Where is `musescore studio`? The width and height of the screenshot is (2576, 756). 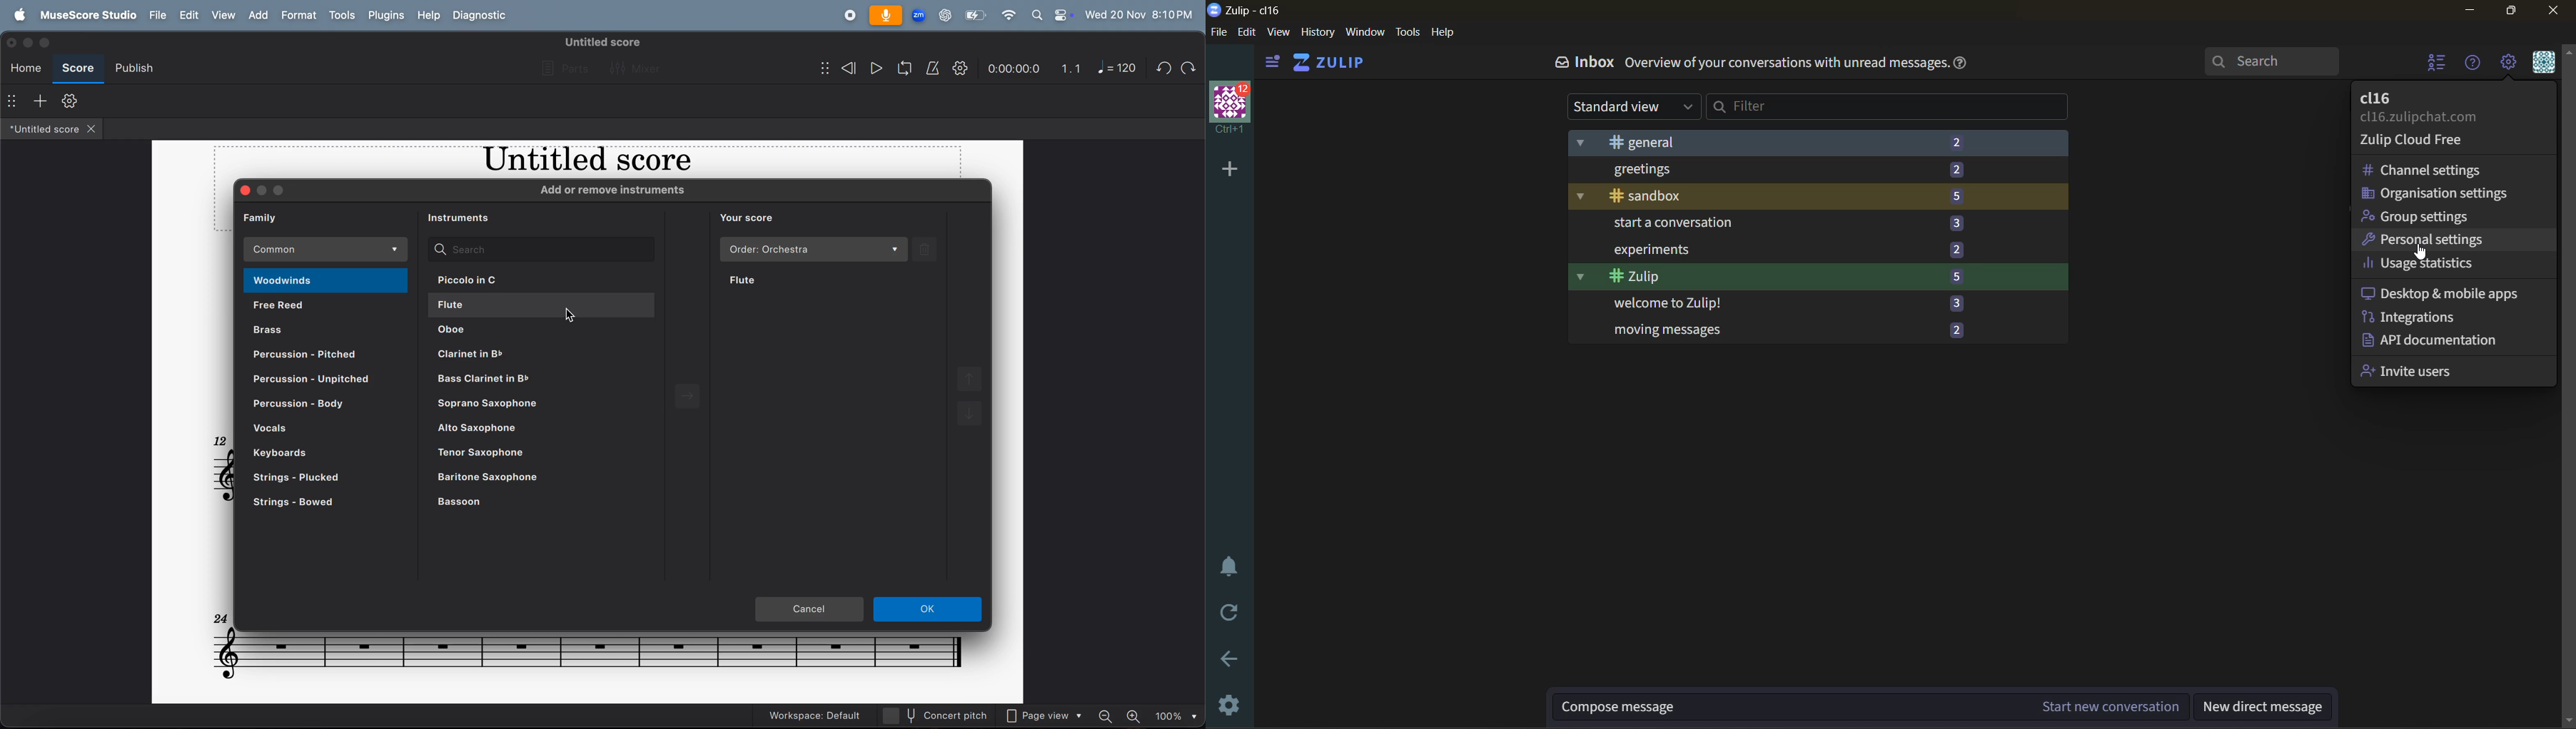 musescore studio is located at coordinates (85, 15).